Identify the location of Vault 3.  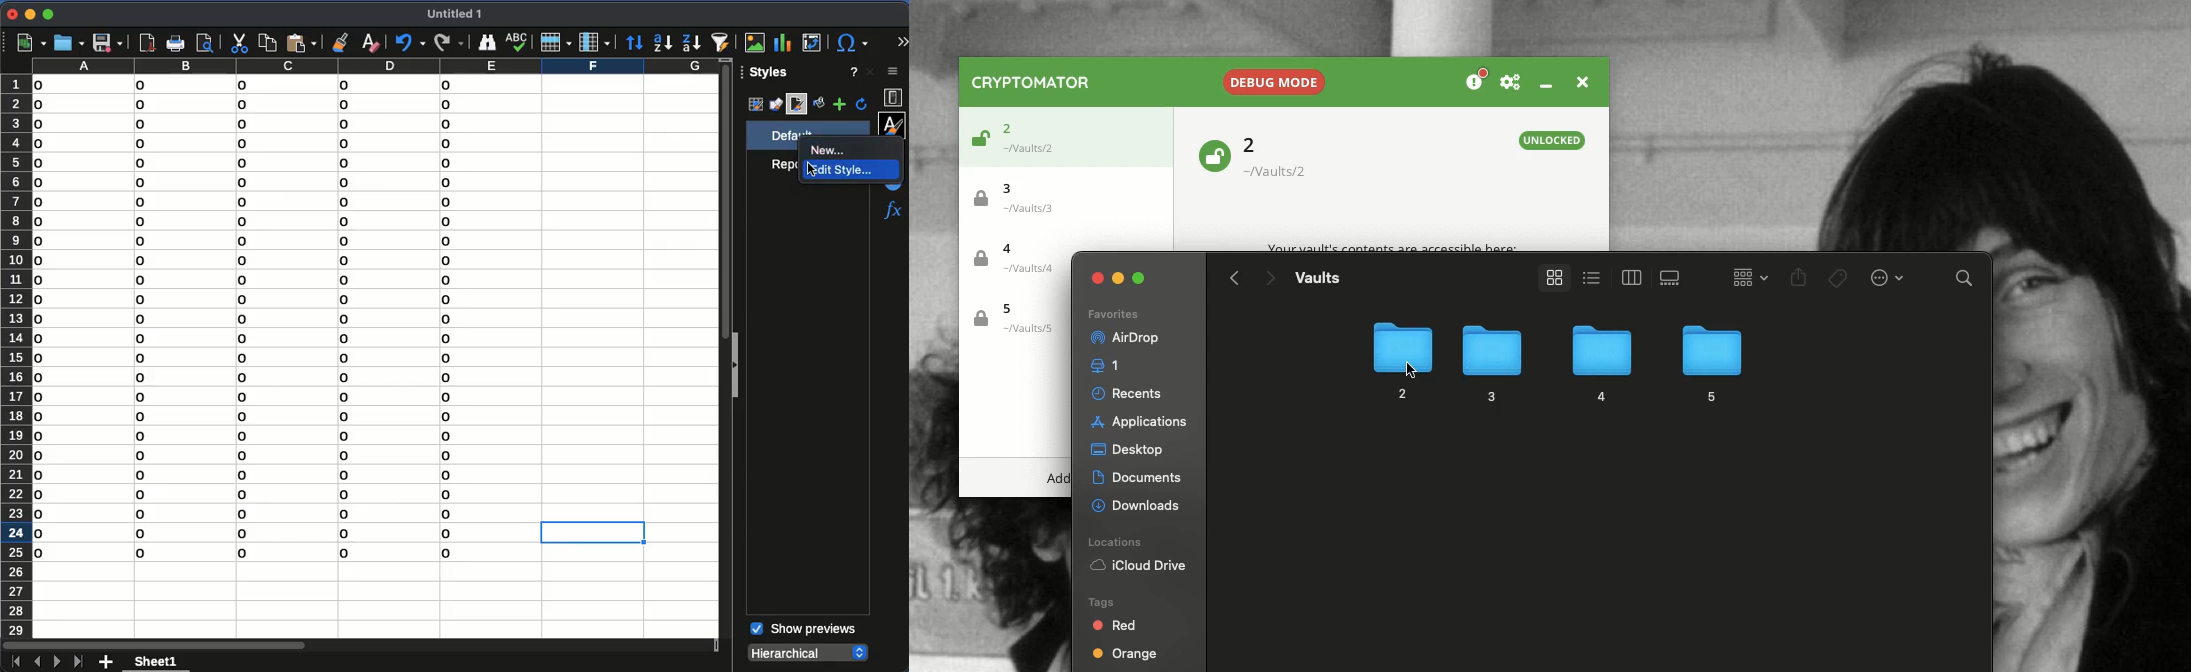
(1023, 196).